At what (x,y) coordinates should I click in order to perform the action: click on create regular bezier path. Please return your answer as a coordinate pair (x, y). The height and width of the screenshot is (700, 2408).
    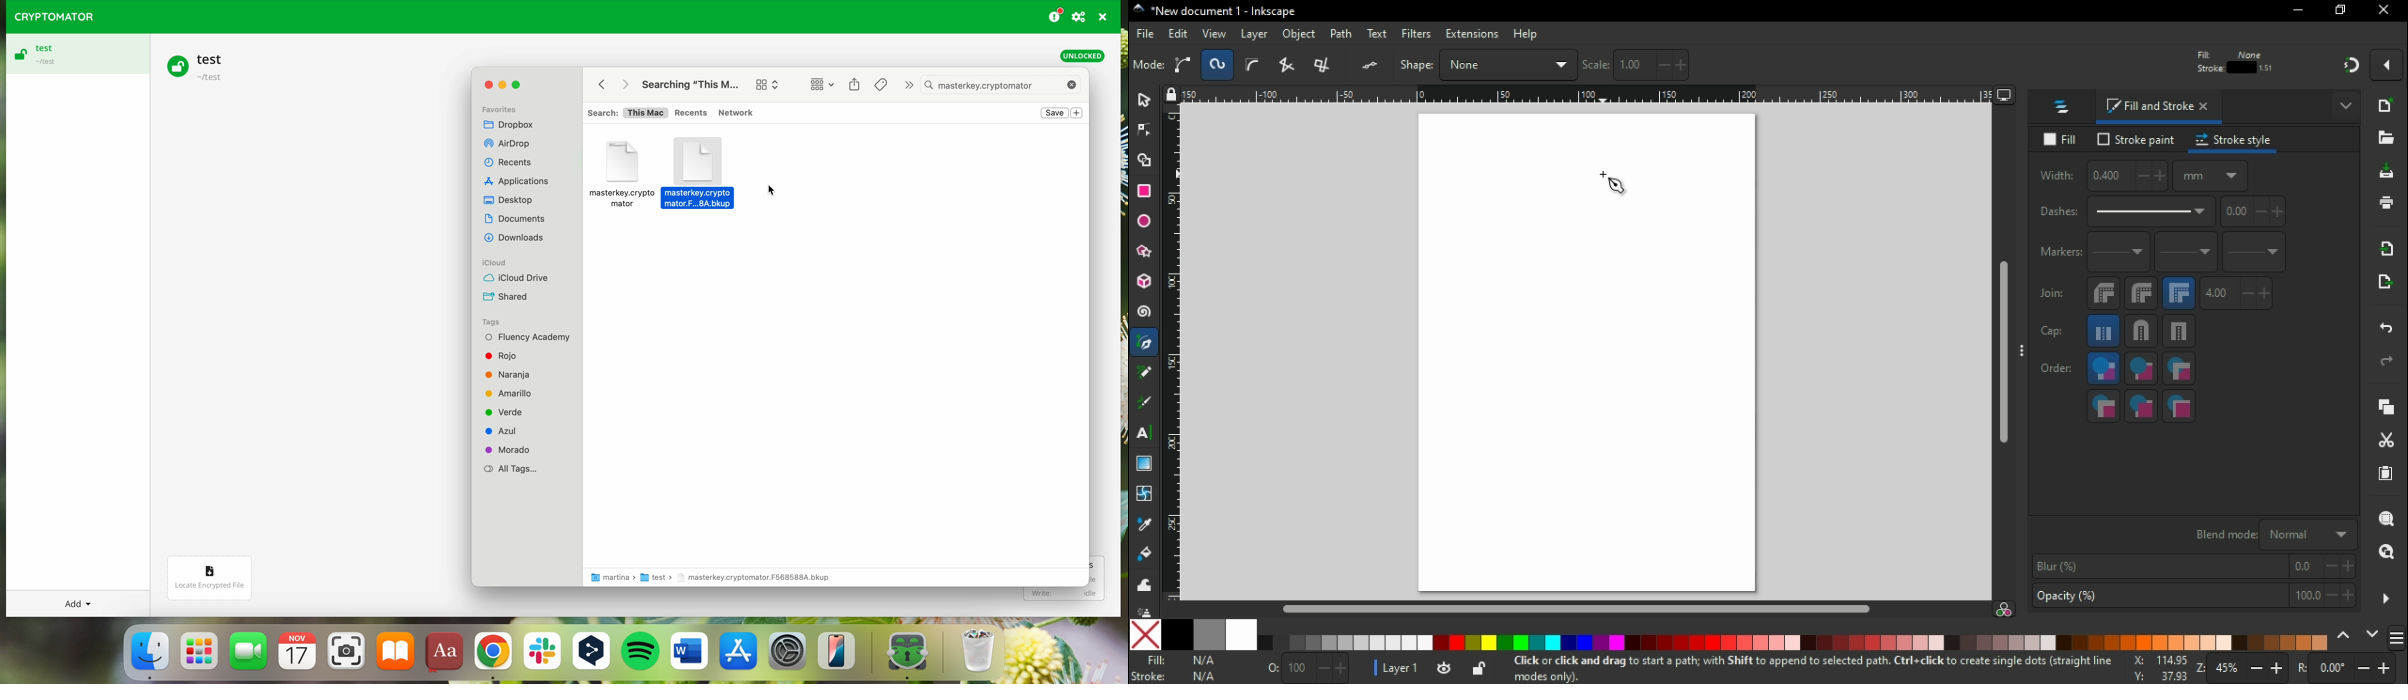
    Looking at the image, I should click on (1184, 65).